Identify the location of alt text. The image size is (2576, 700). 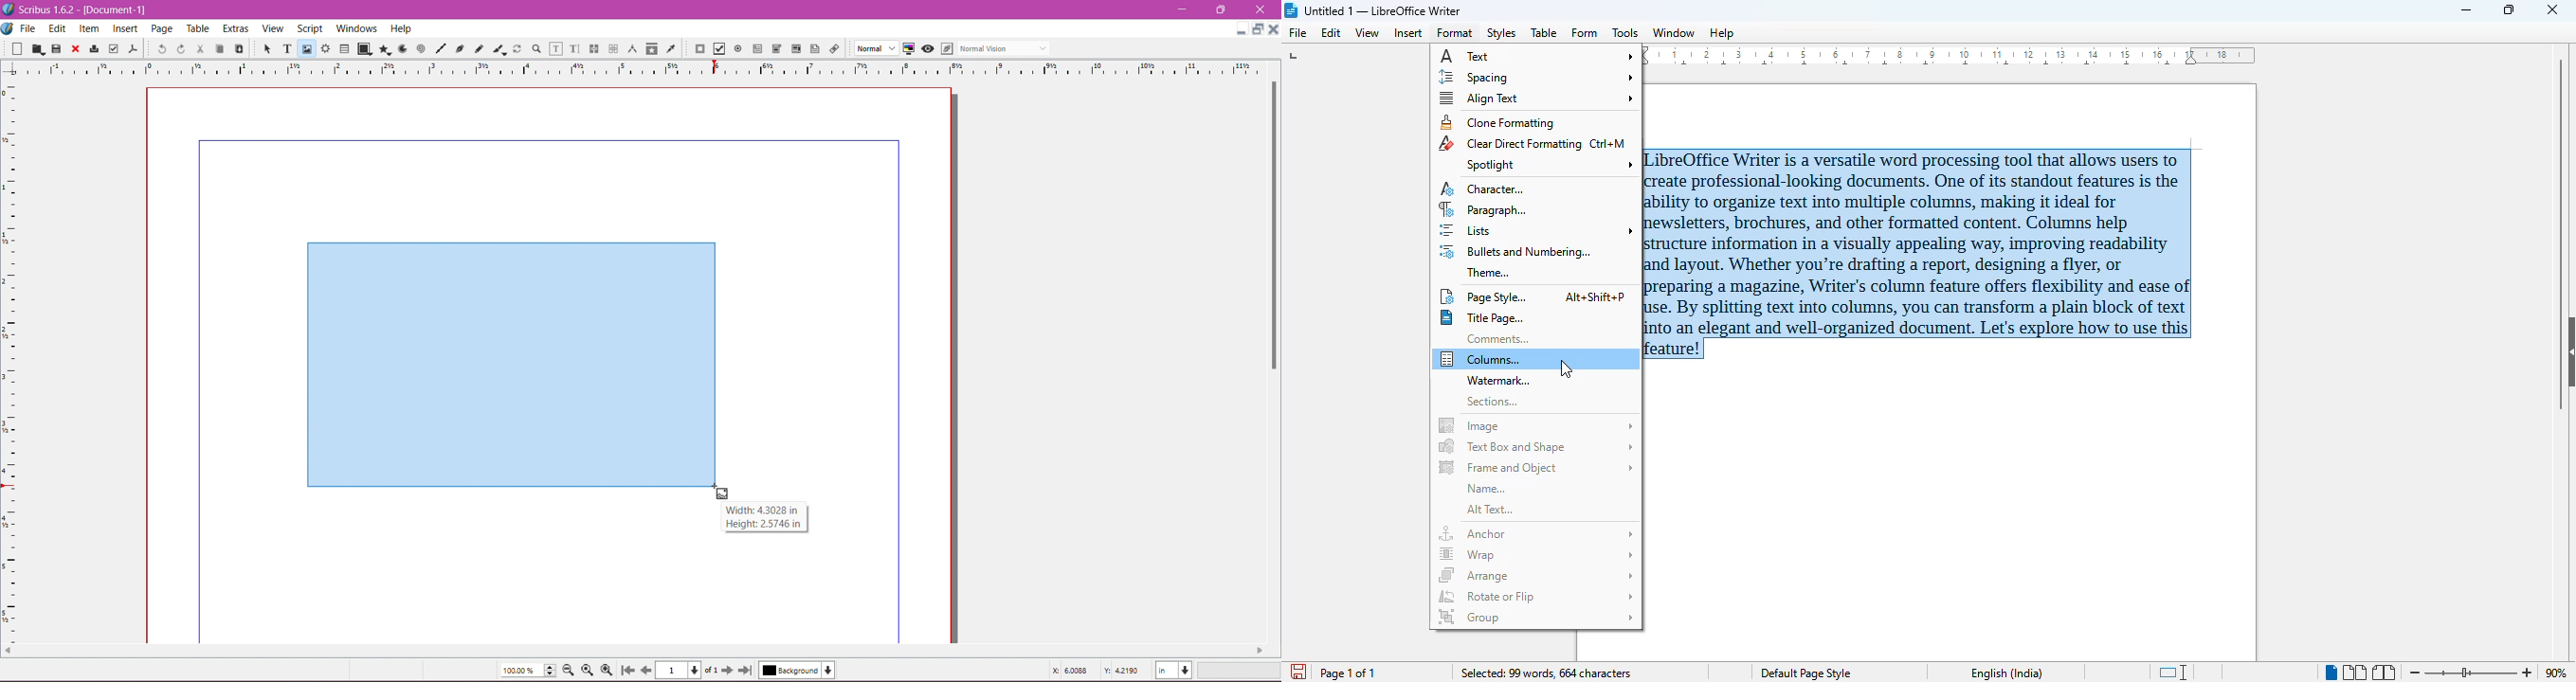
(1490, 510).